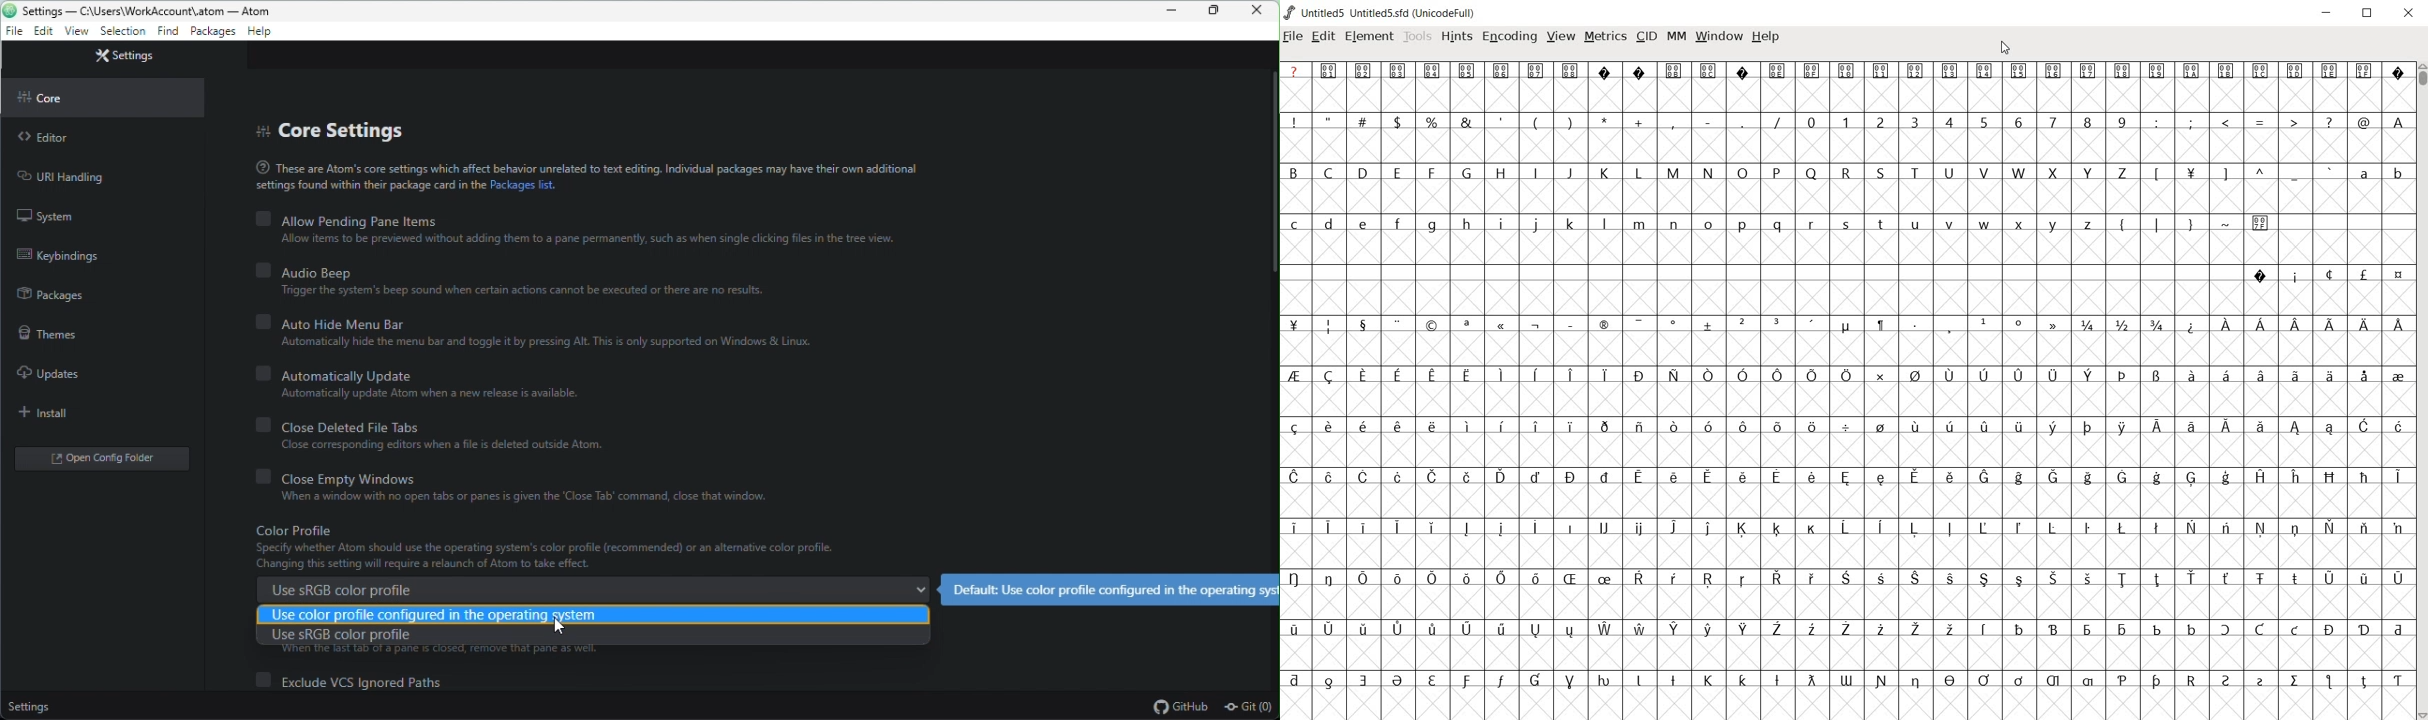  I want to click on Symbol, so click(1501, 630).